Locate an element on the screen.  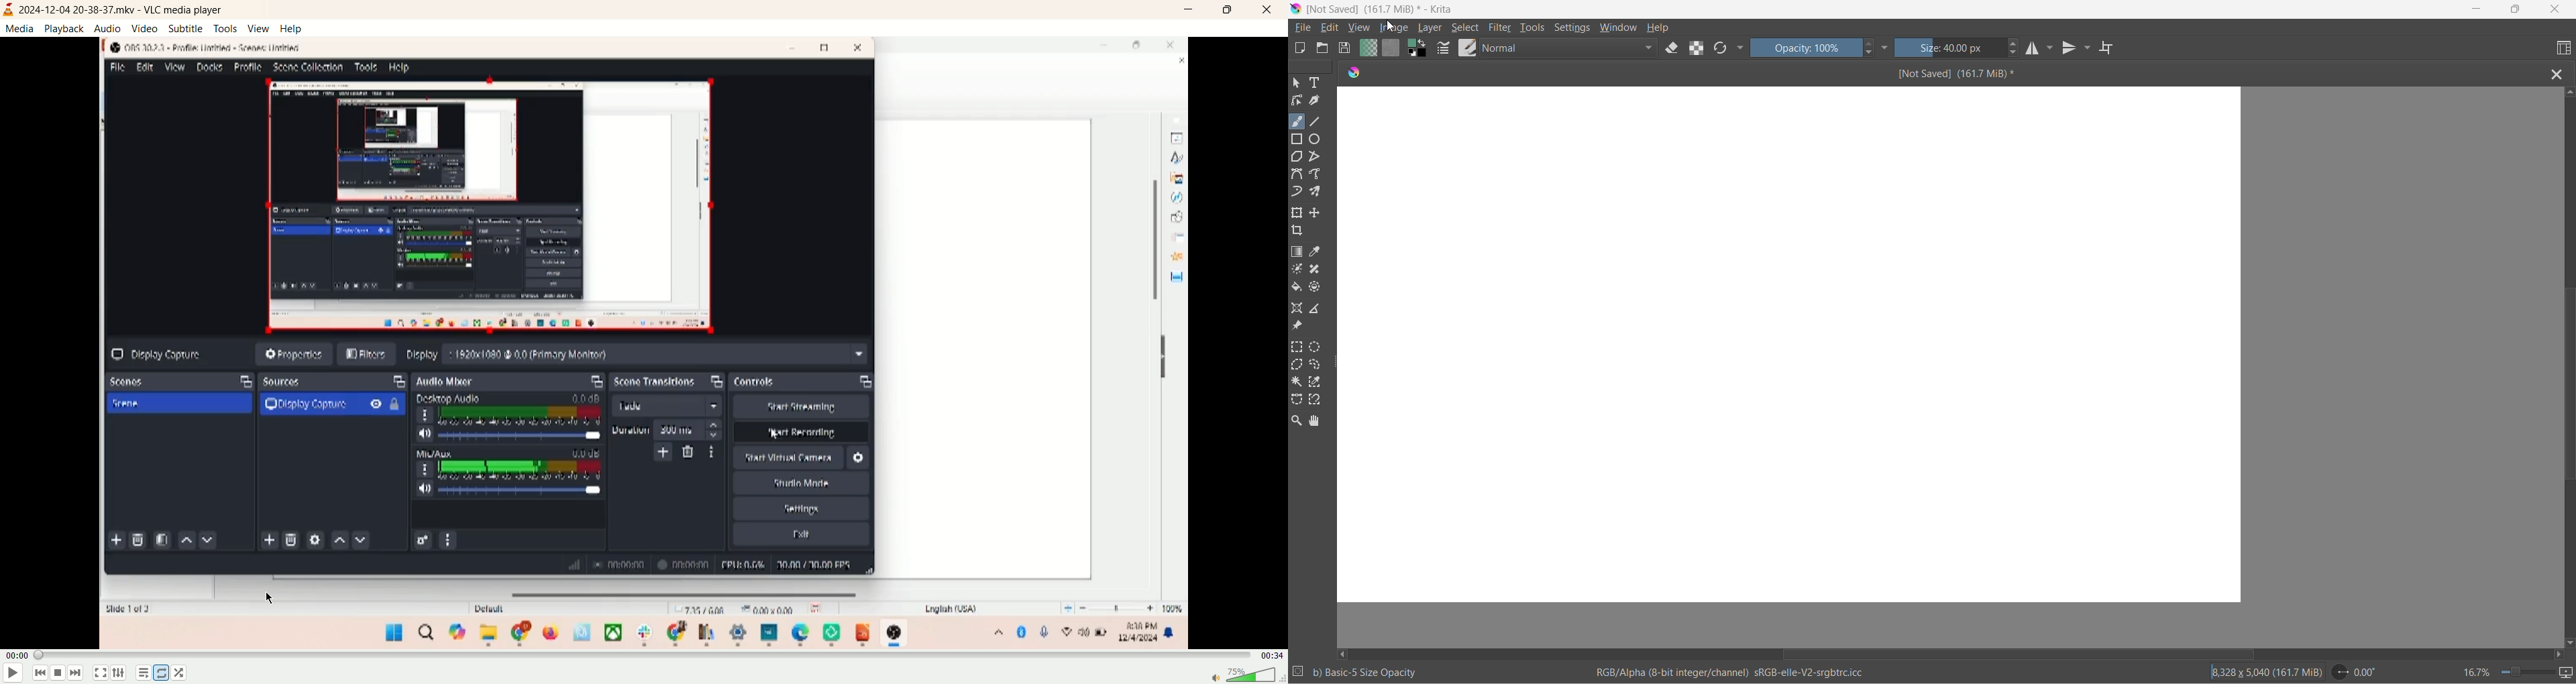
fill color is located at coordinates (1297, 289).